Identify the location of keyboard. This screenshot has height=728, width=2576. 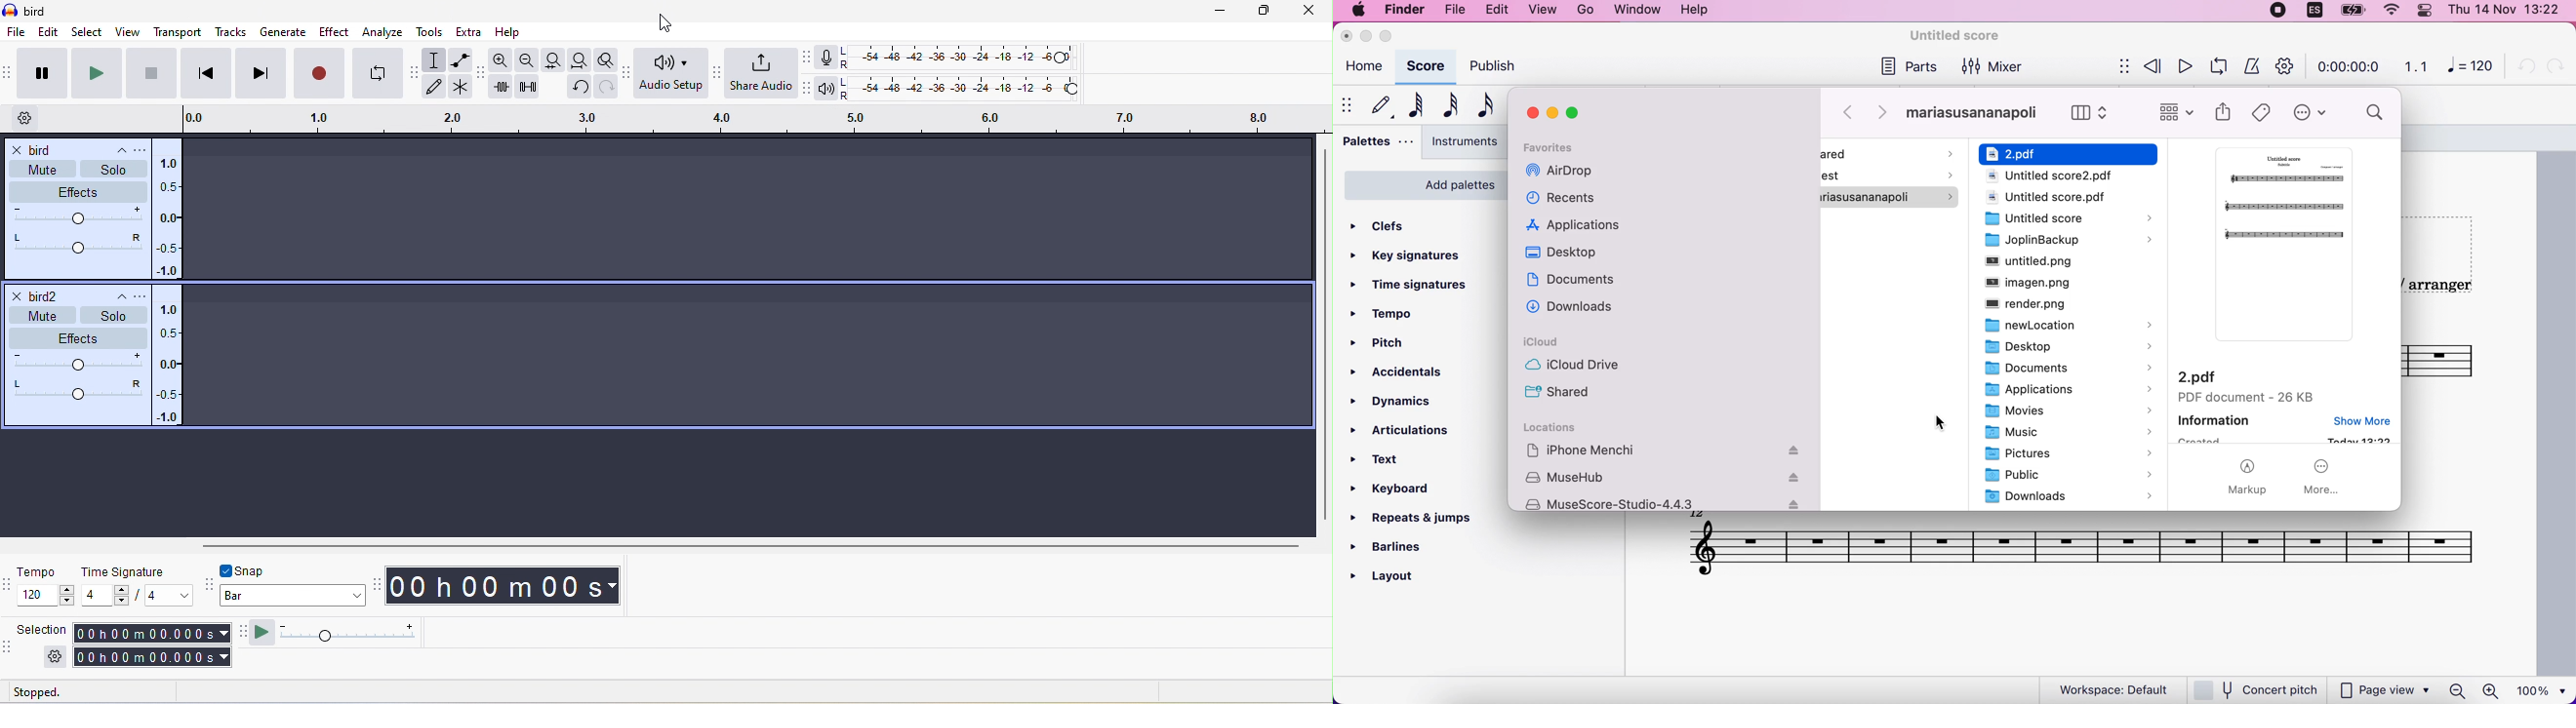
(1398, 492).